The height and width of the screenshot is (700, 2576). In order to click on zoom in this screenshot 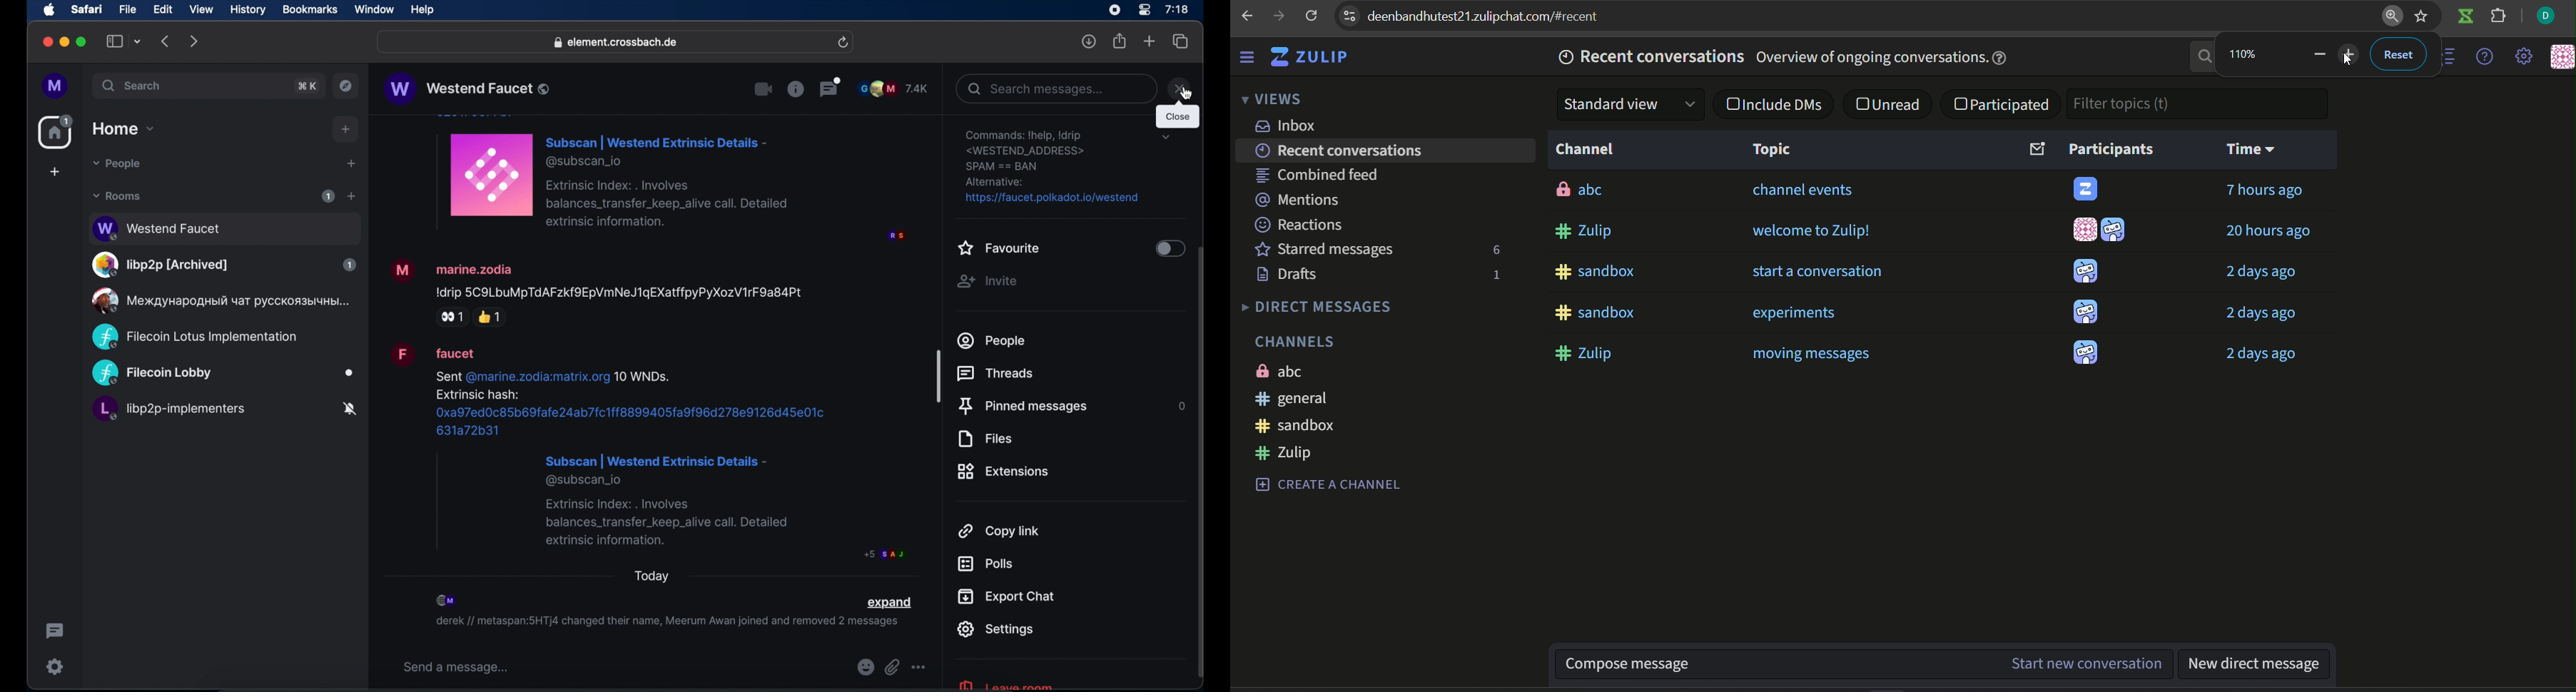, I will do `click(2389, 18)`.